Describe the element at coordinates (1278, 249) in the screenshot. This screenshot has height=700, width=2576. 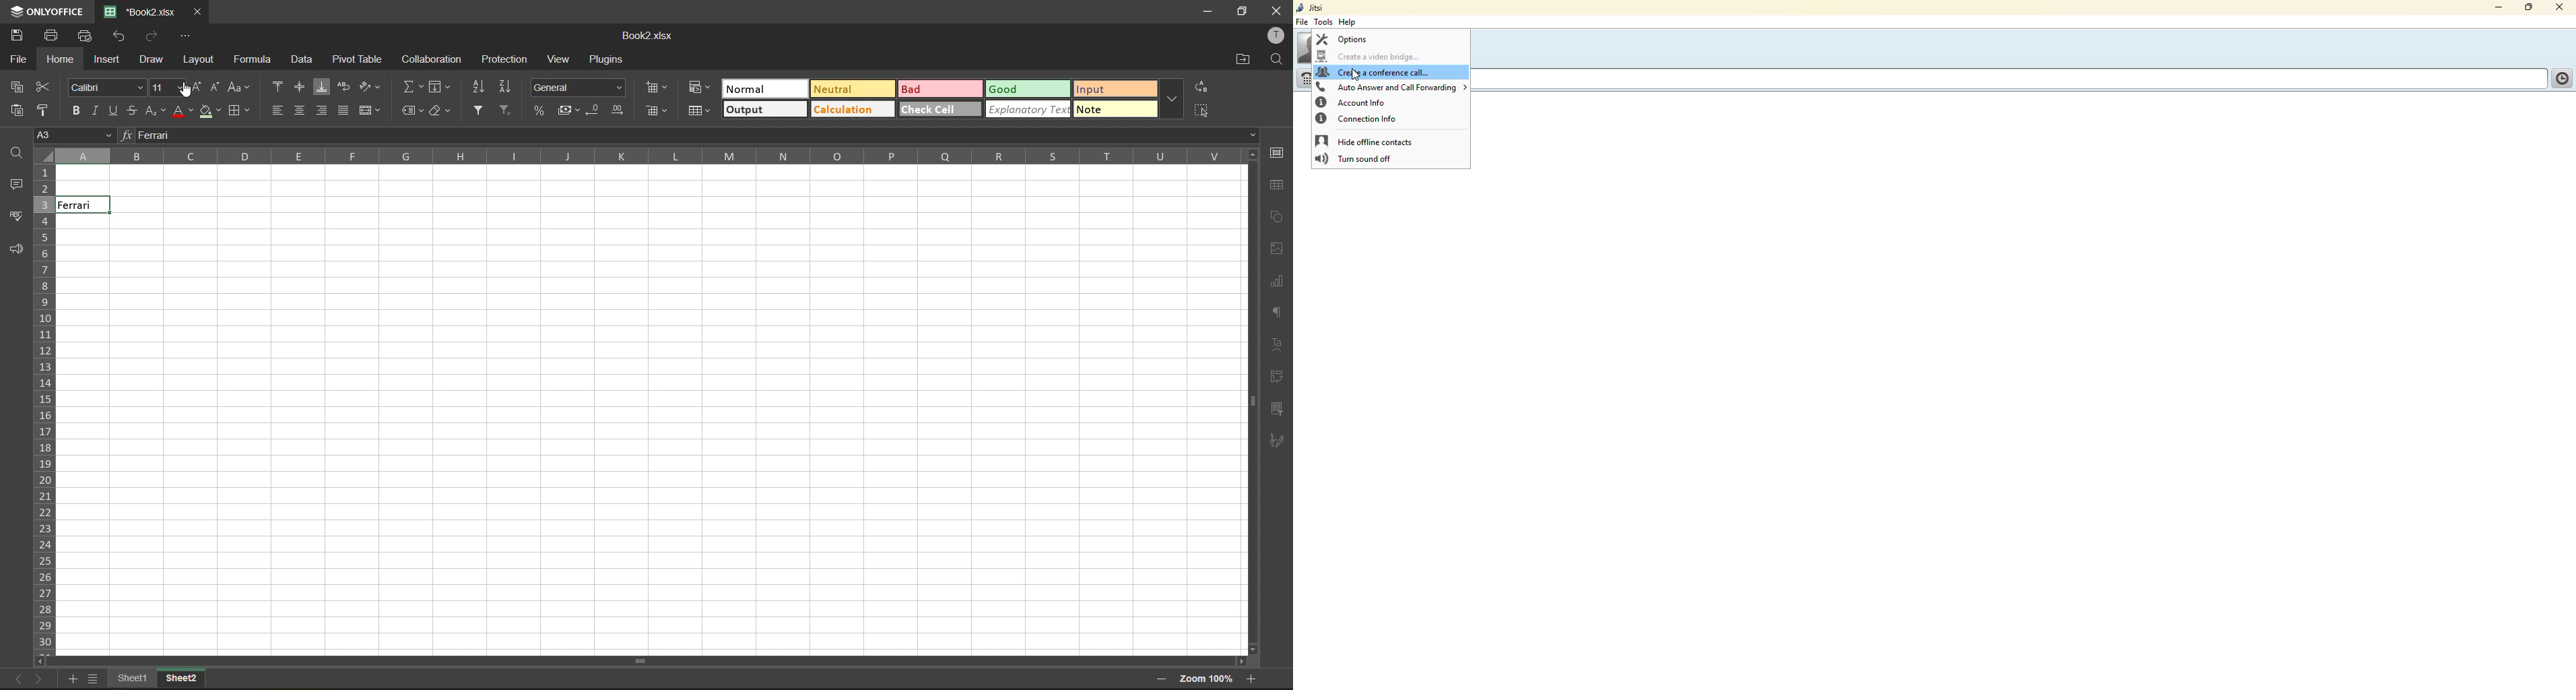
I see `images` at that location.